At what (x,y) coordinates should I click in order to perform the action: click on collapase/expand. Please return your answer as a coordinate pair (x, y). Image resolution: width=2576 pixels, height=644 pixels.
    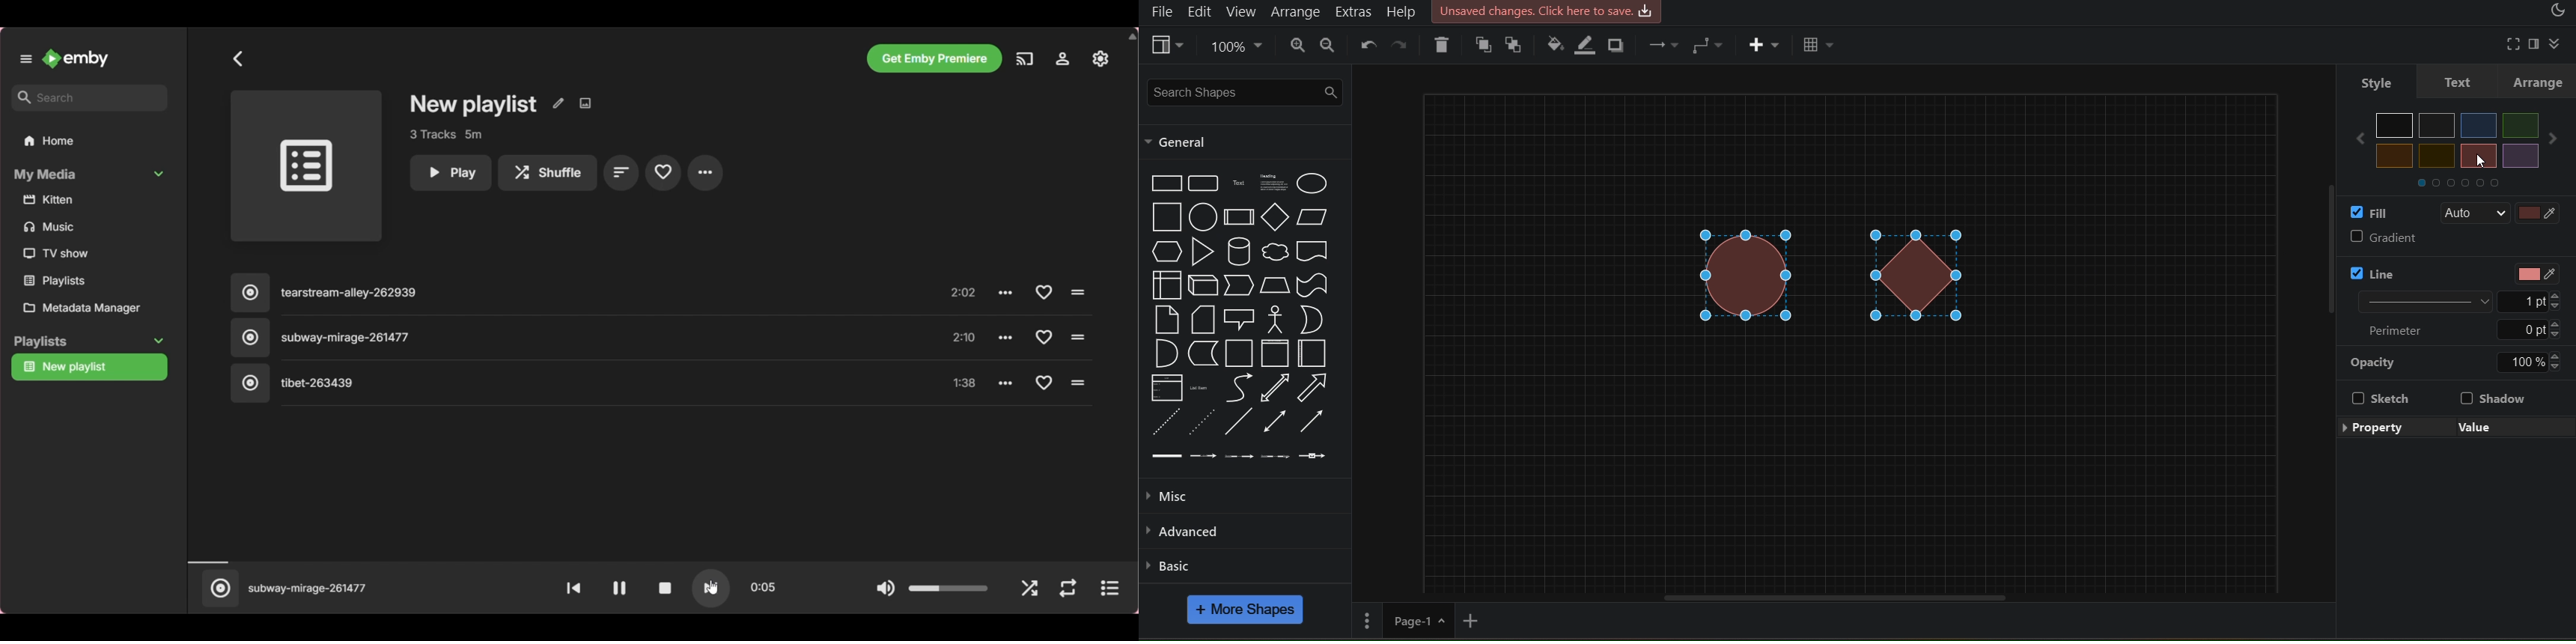
    Looking at the image, I should click on (2559, 42).